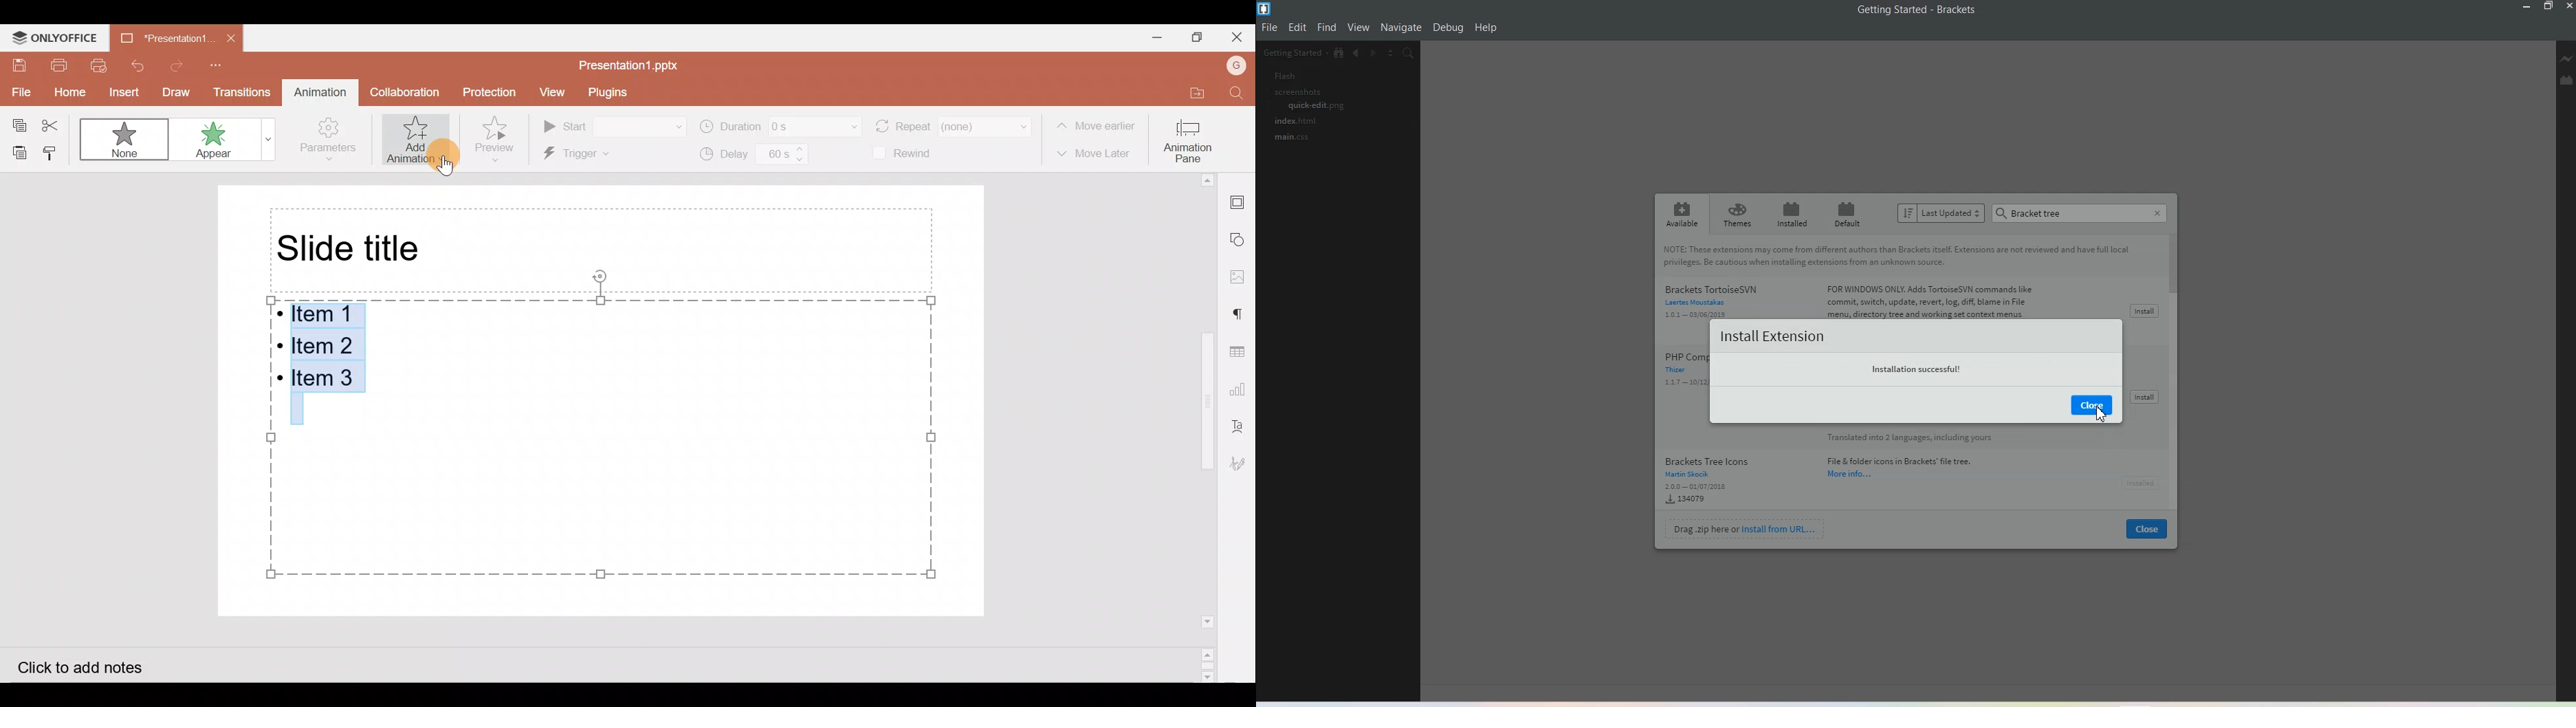 This screenshot has width=2576, height=728. Describe the element at coordinates (1243, 467) in the screenshot. I see `Signature settings` at that location.